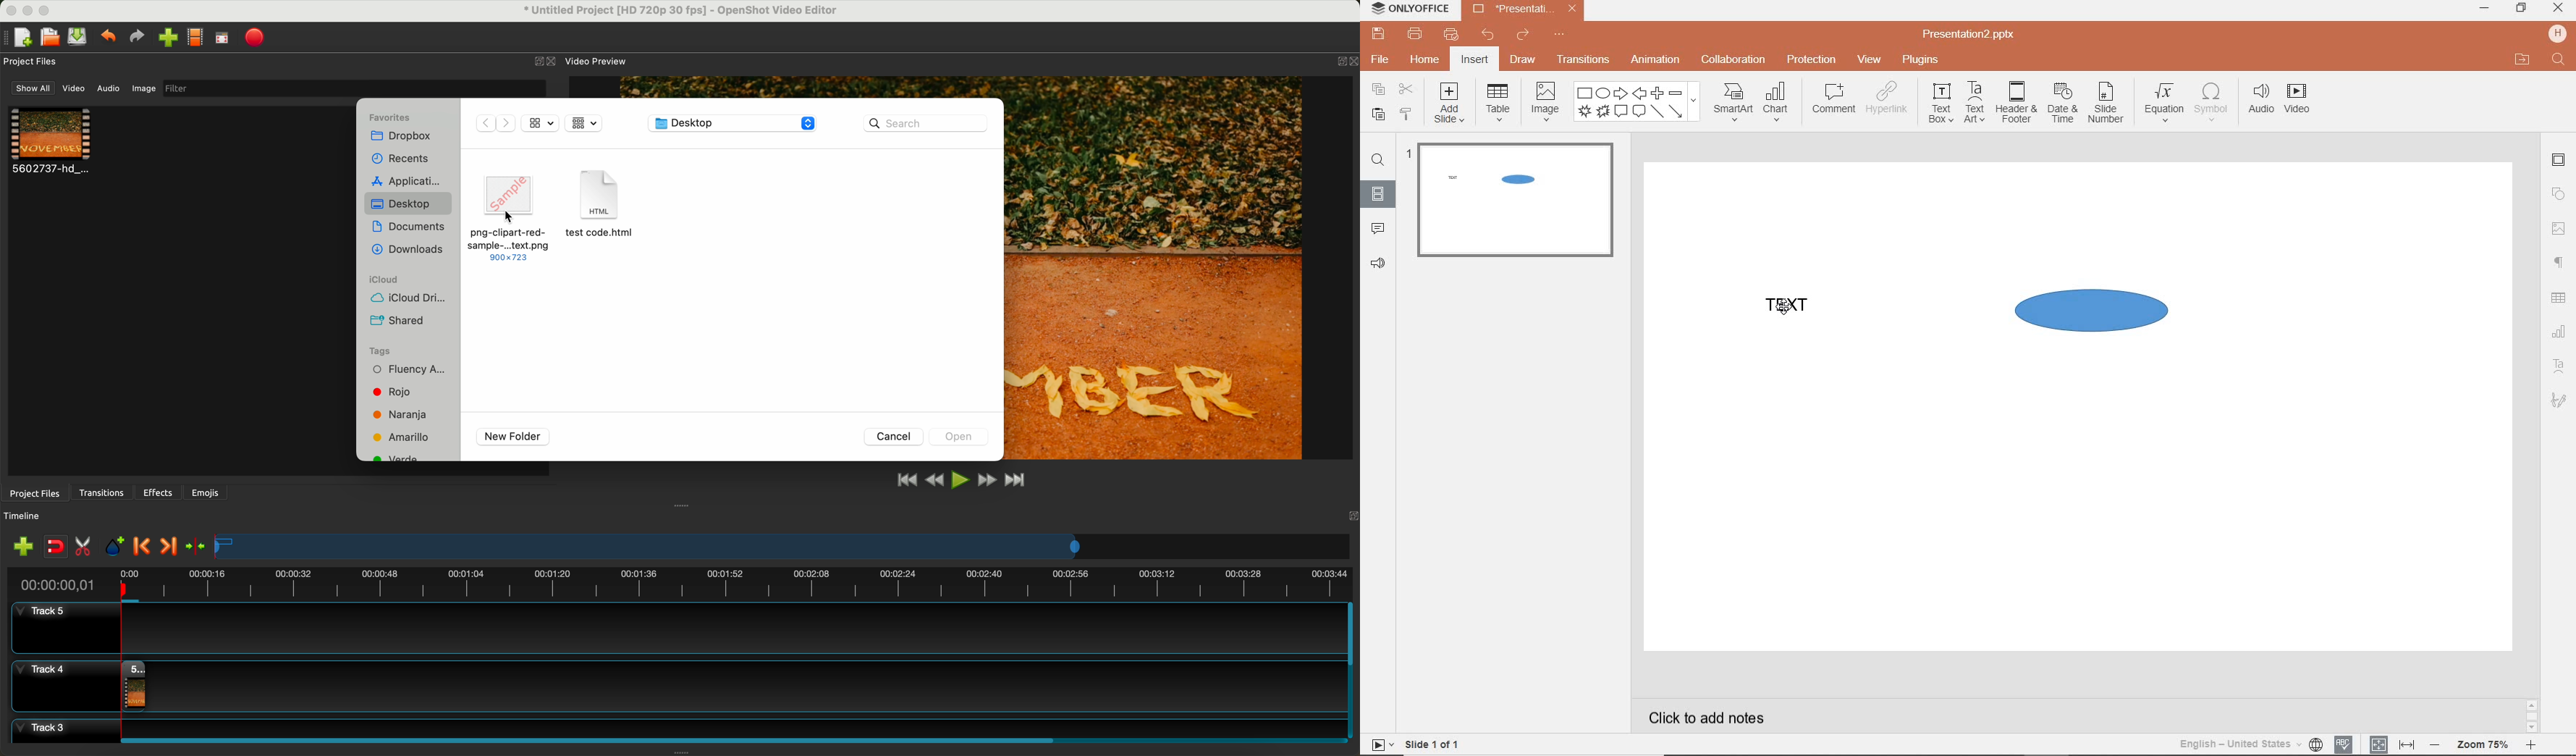  I want to click on view, so click(1867, 60).